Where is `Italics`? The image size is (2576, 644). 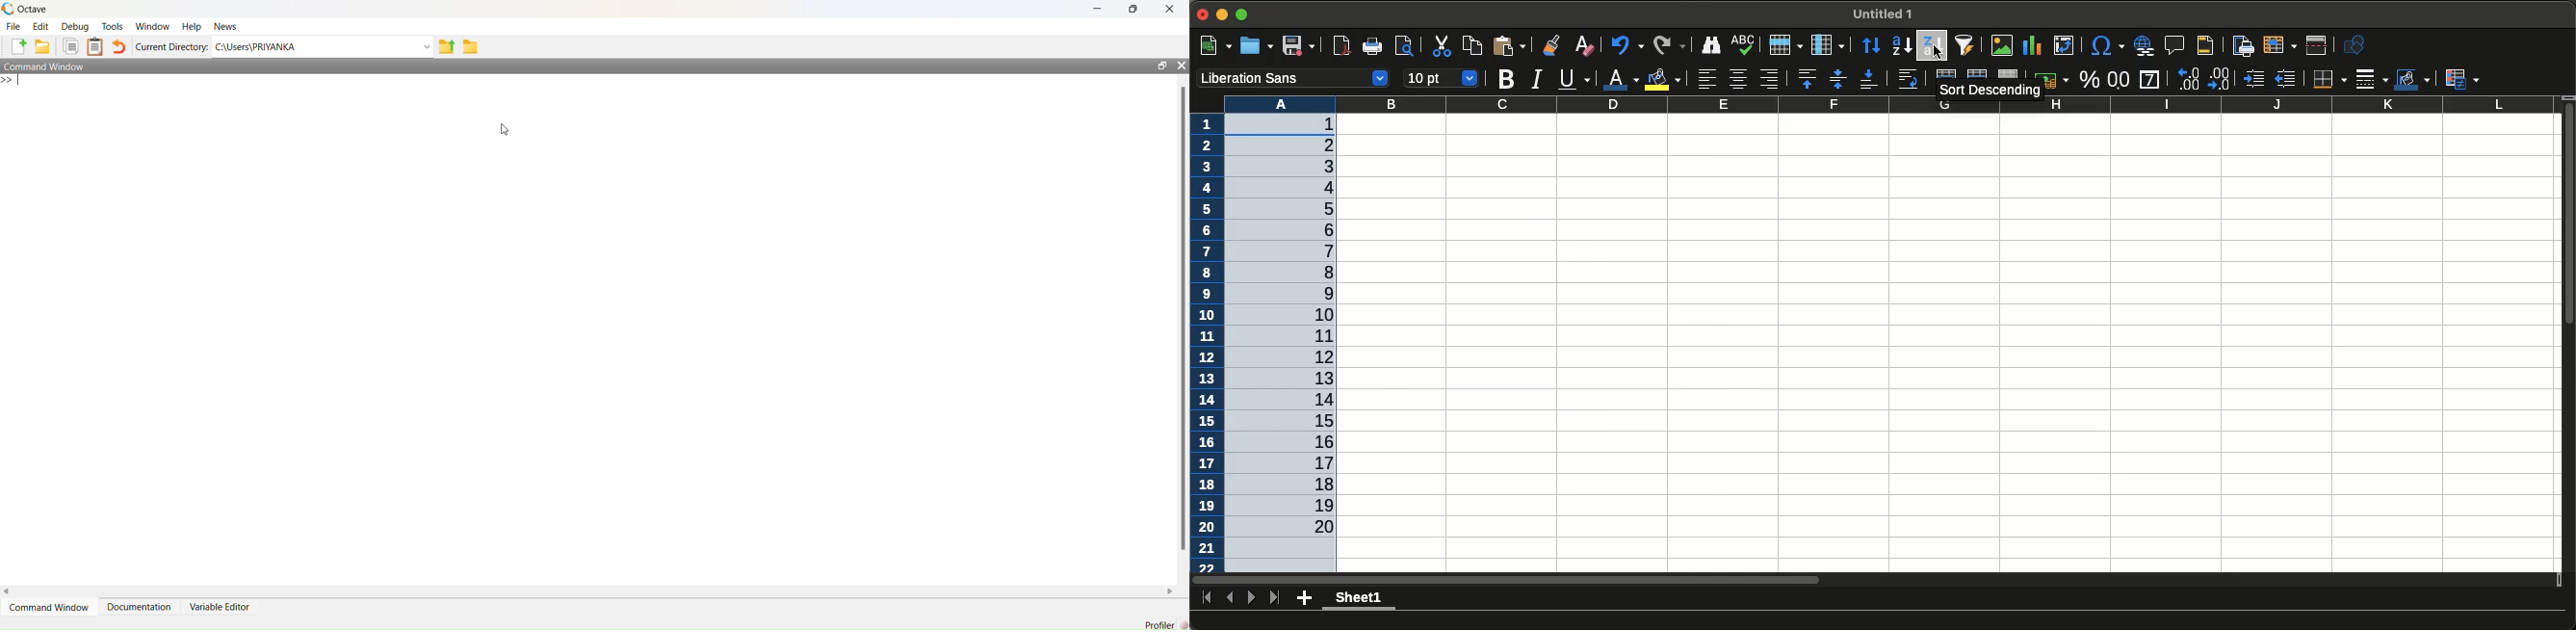 Italics is located at coordinates (1535, 80).